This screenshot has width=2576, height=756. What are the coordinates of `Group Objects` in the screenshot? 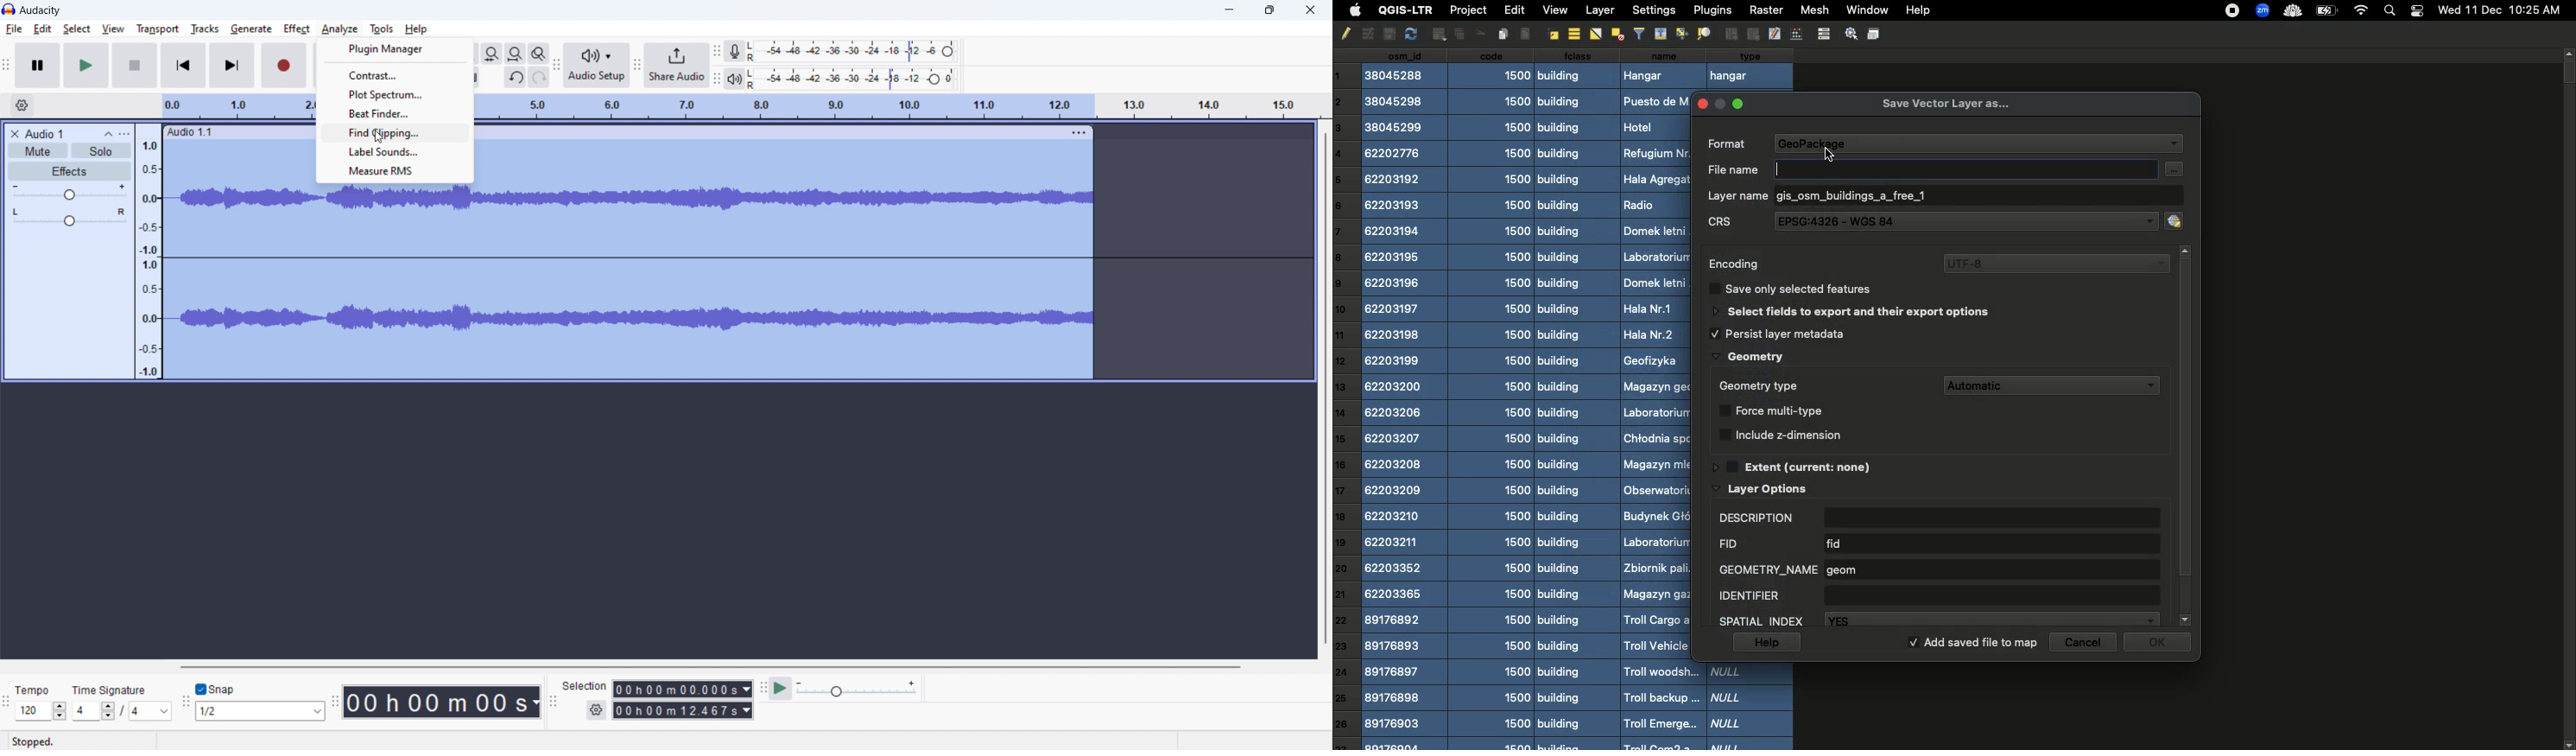 It's located at (1731, 34).